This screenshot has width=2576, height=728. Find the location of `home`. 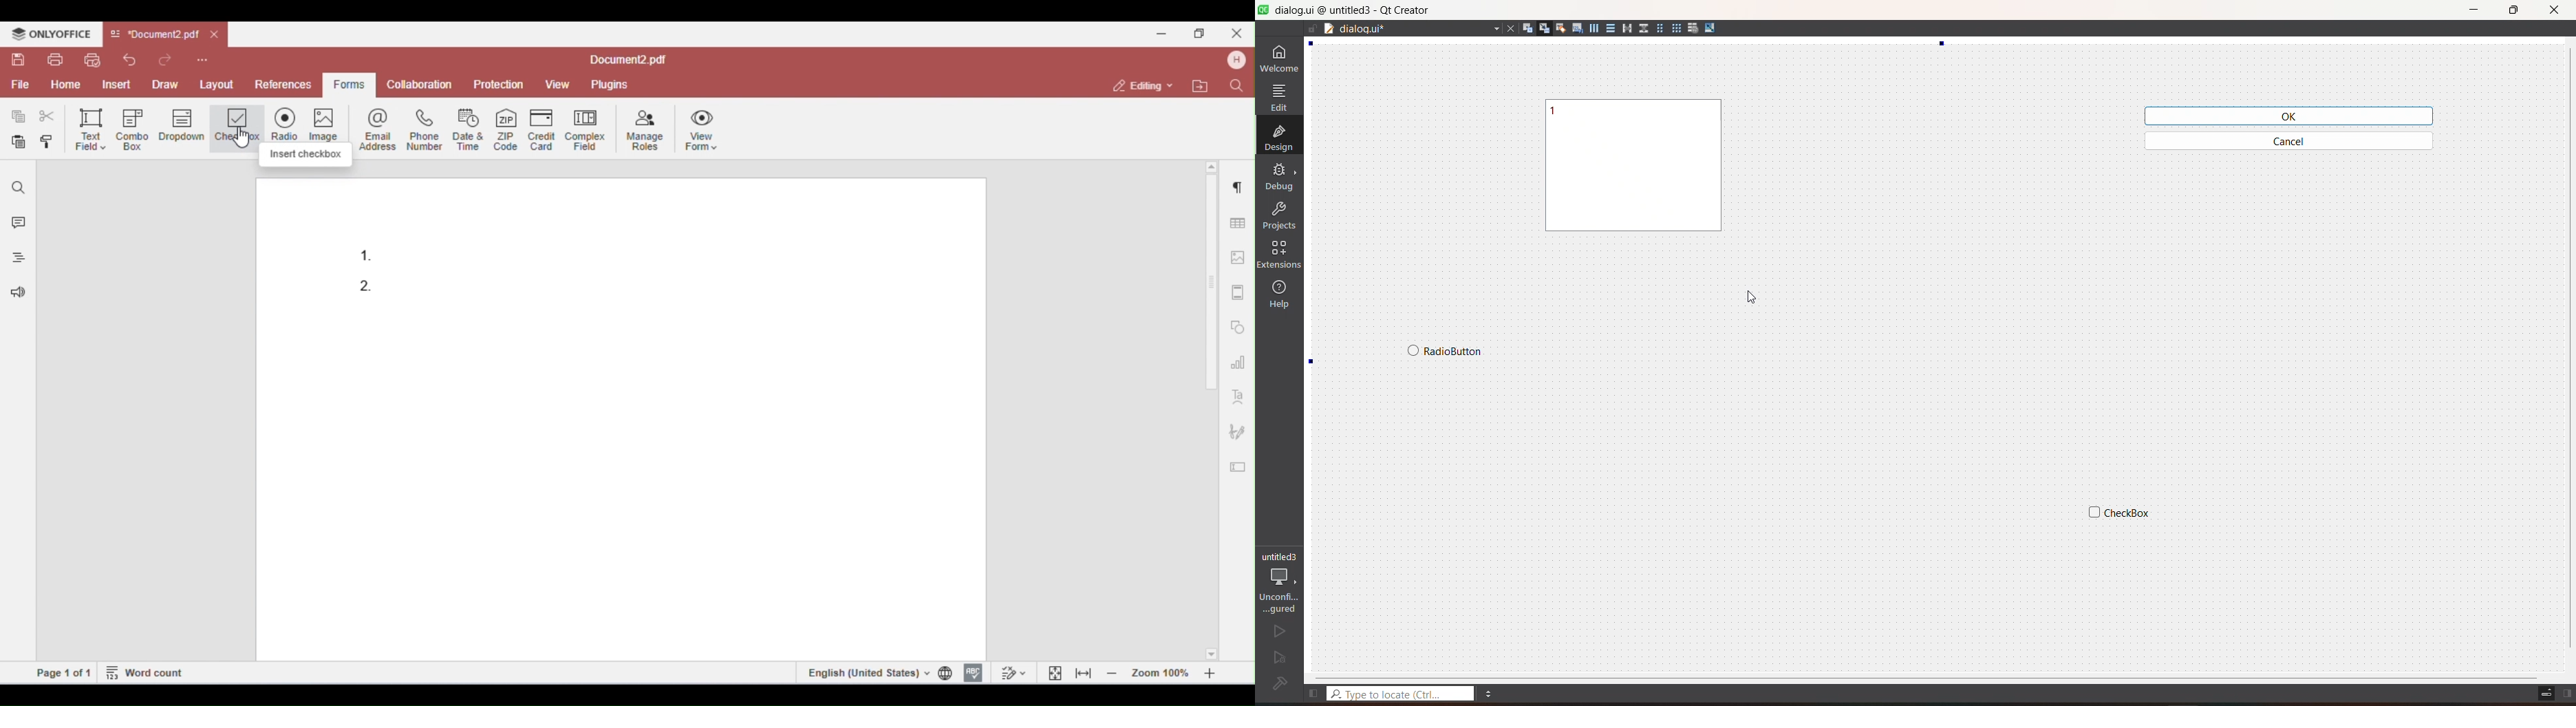

home is located at coordinates (65, 85).